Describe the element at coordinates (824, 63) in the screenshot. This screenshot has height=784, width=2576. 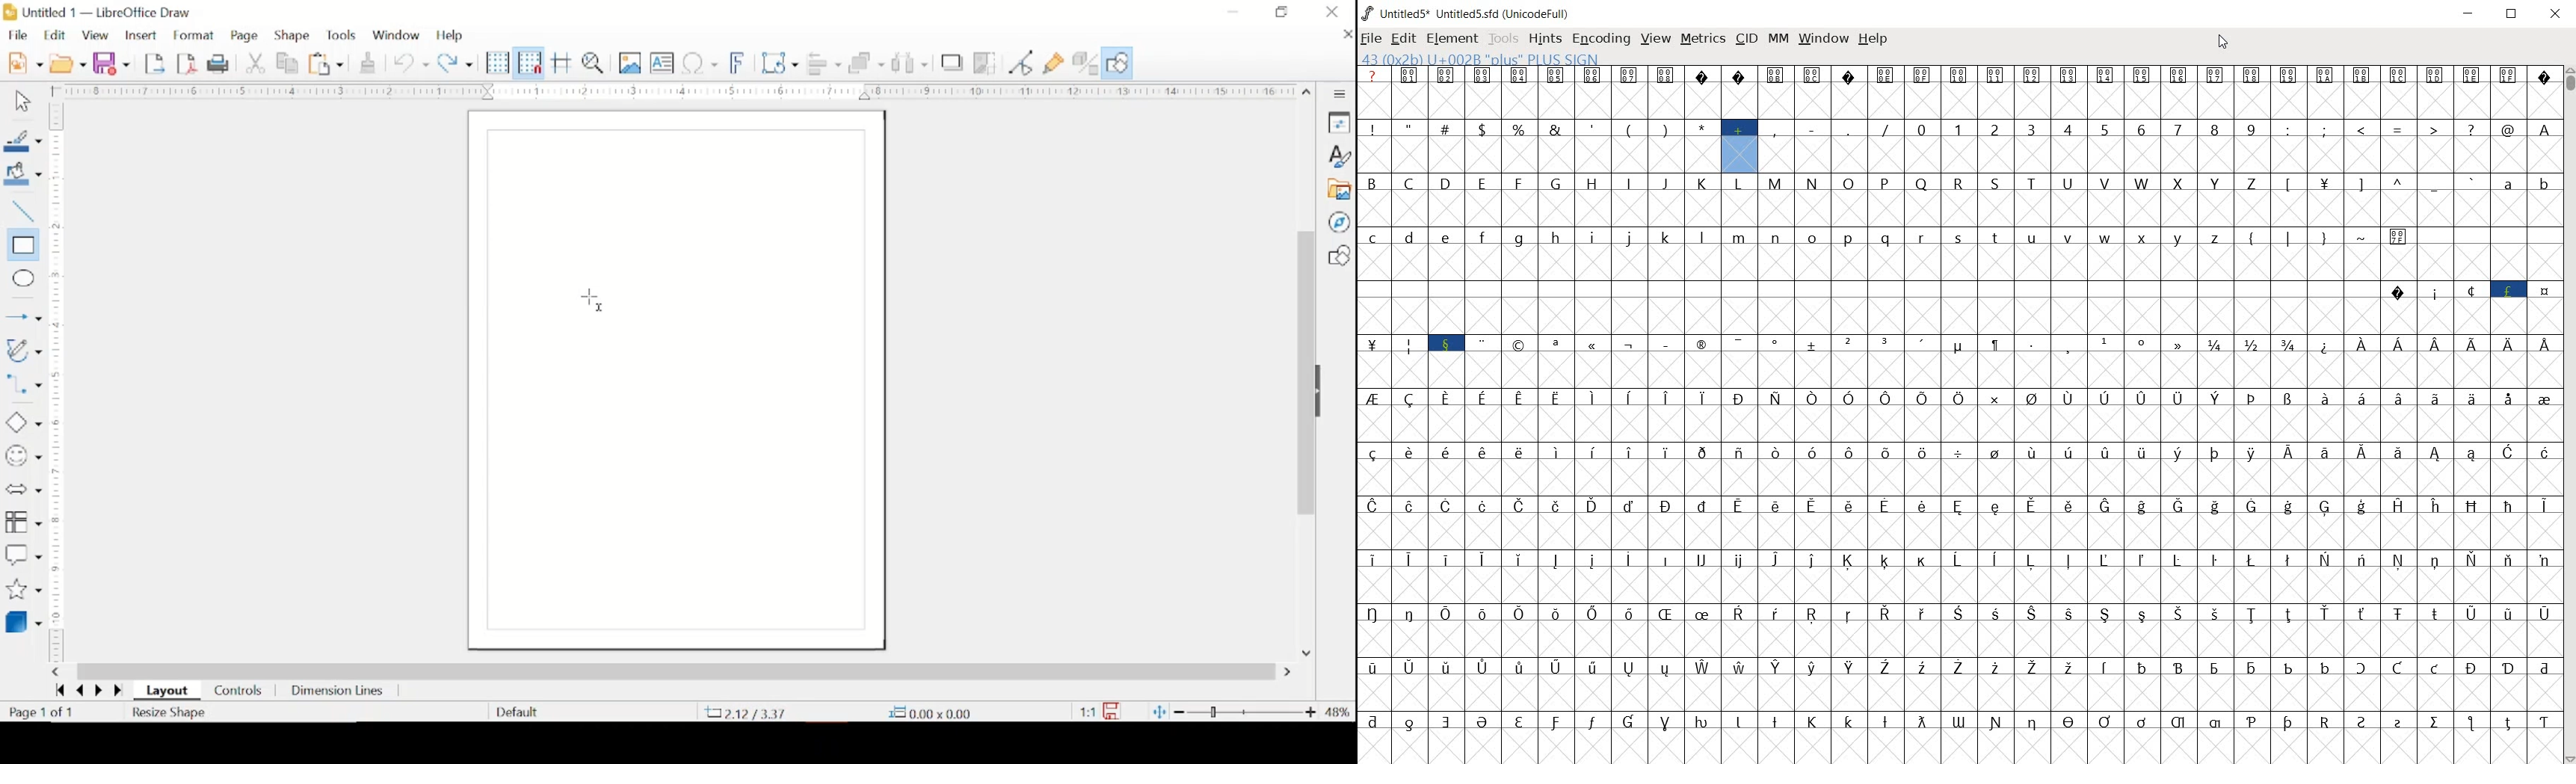
I see `align` at that location.